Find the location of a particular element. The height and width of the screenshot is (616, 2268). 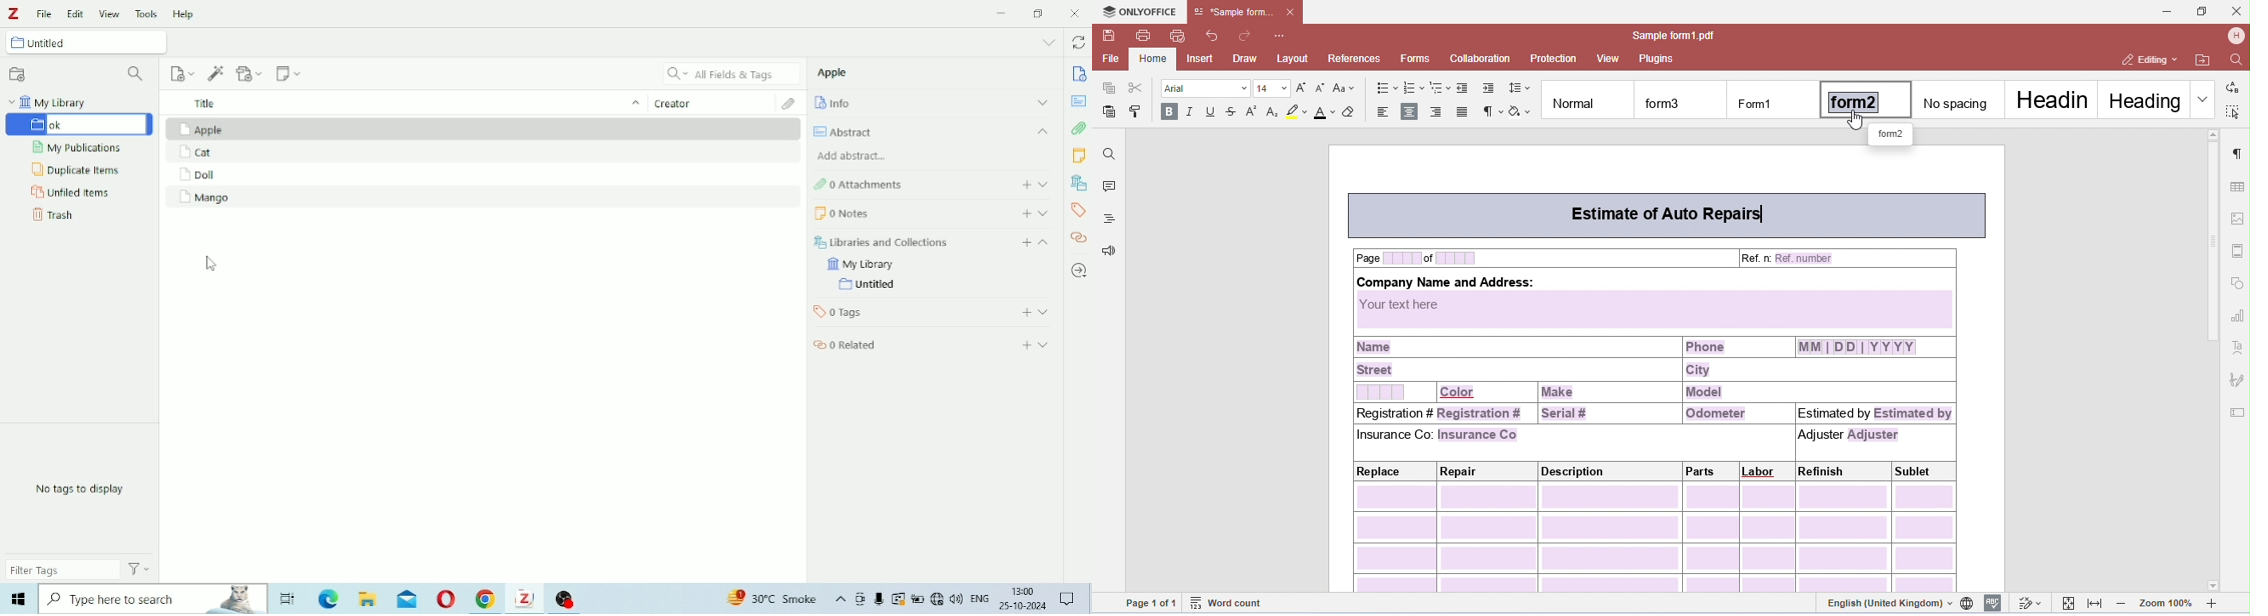

 is located at coordinates (766, 597).